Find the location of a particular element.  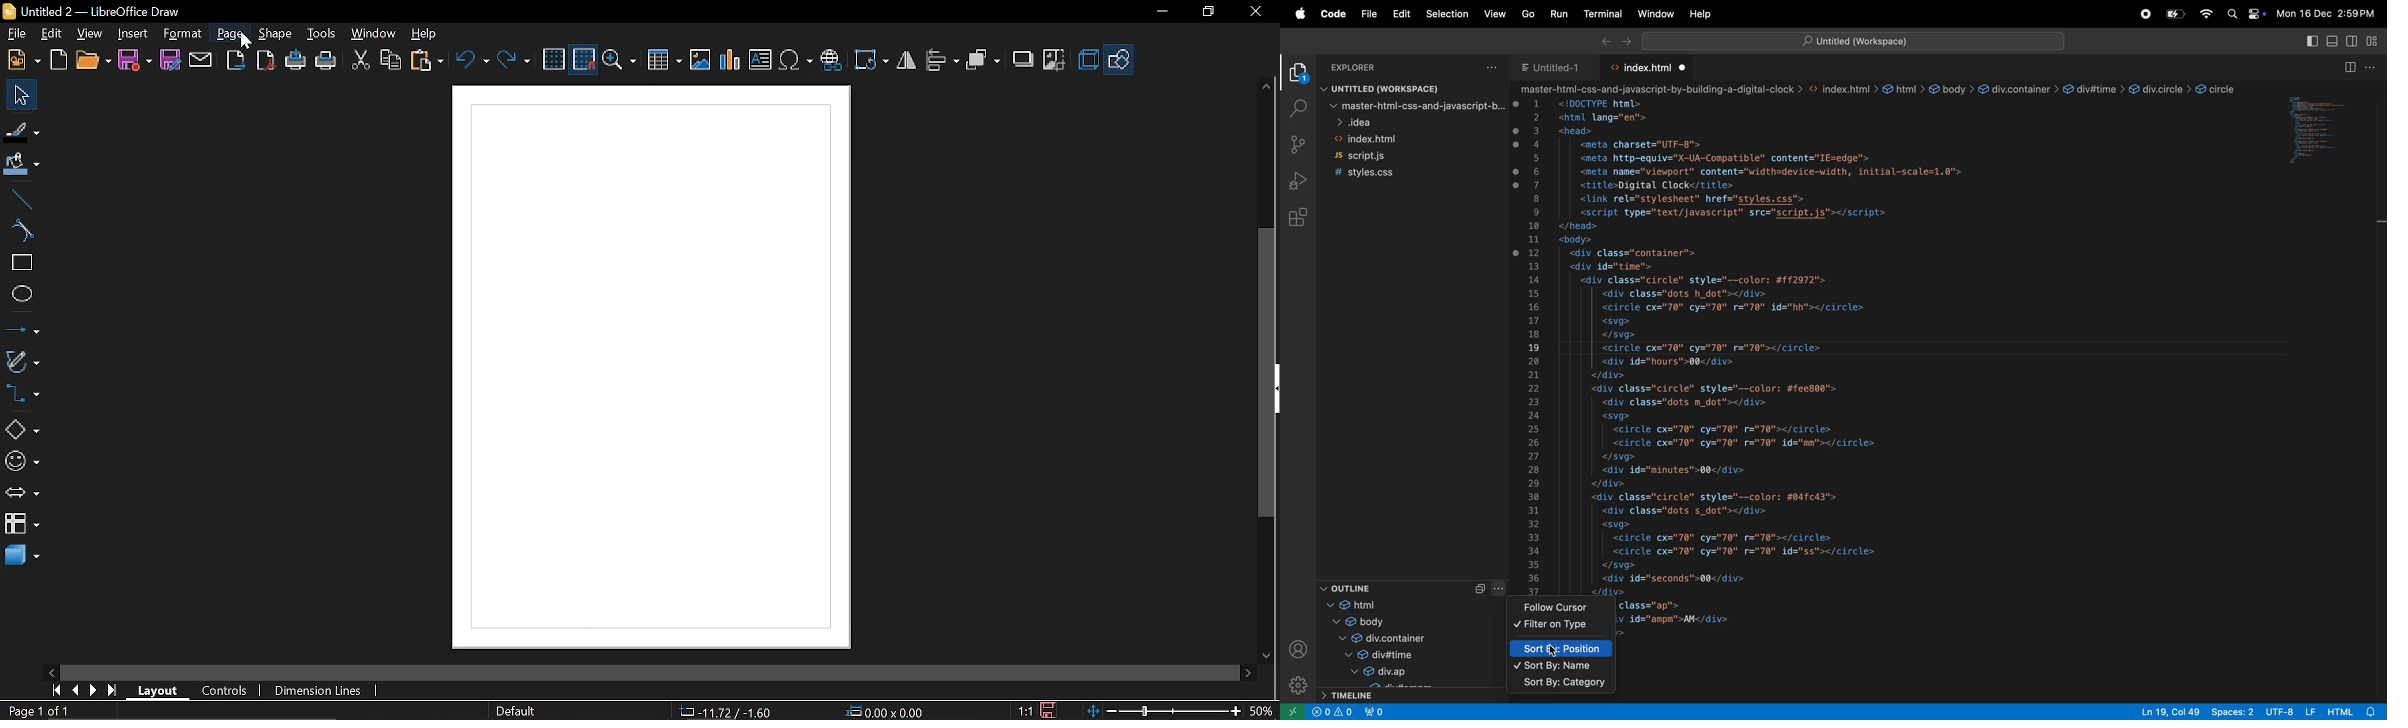

Zoom changes is located at coordinates (1165, 710).